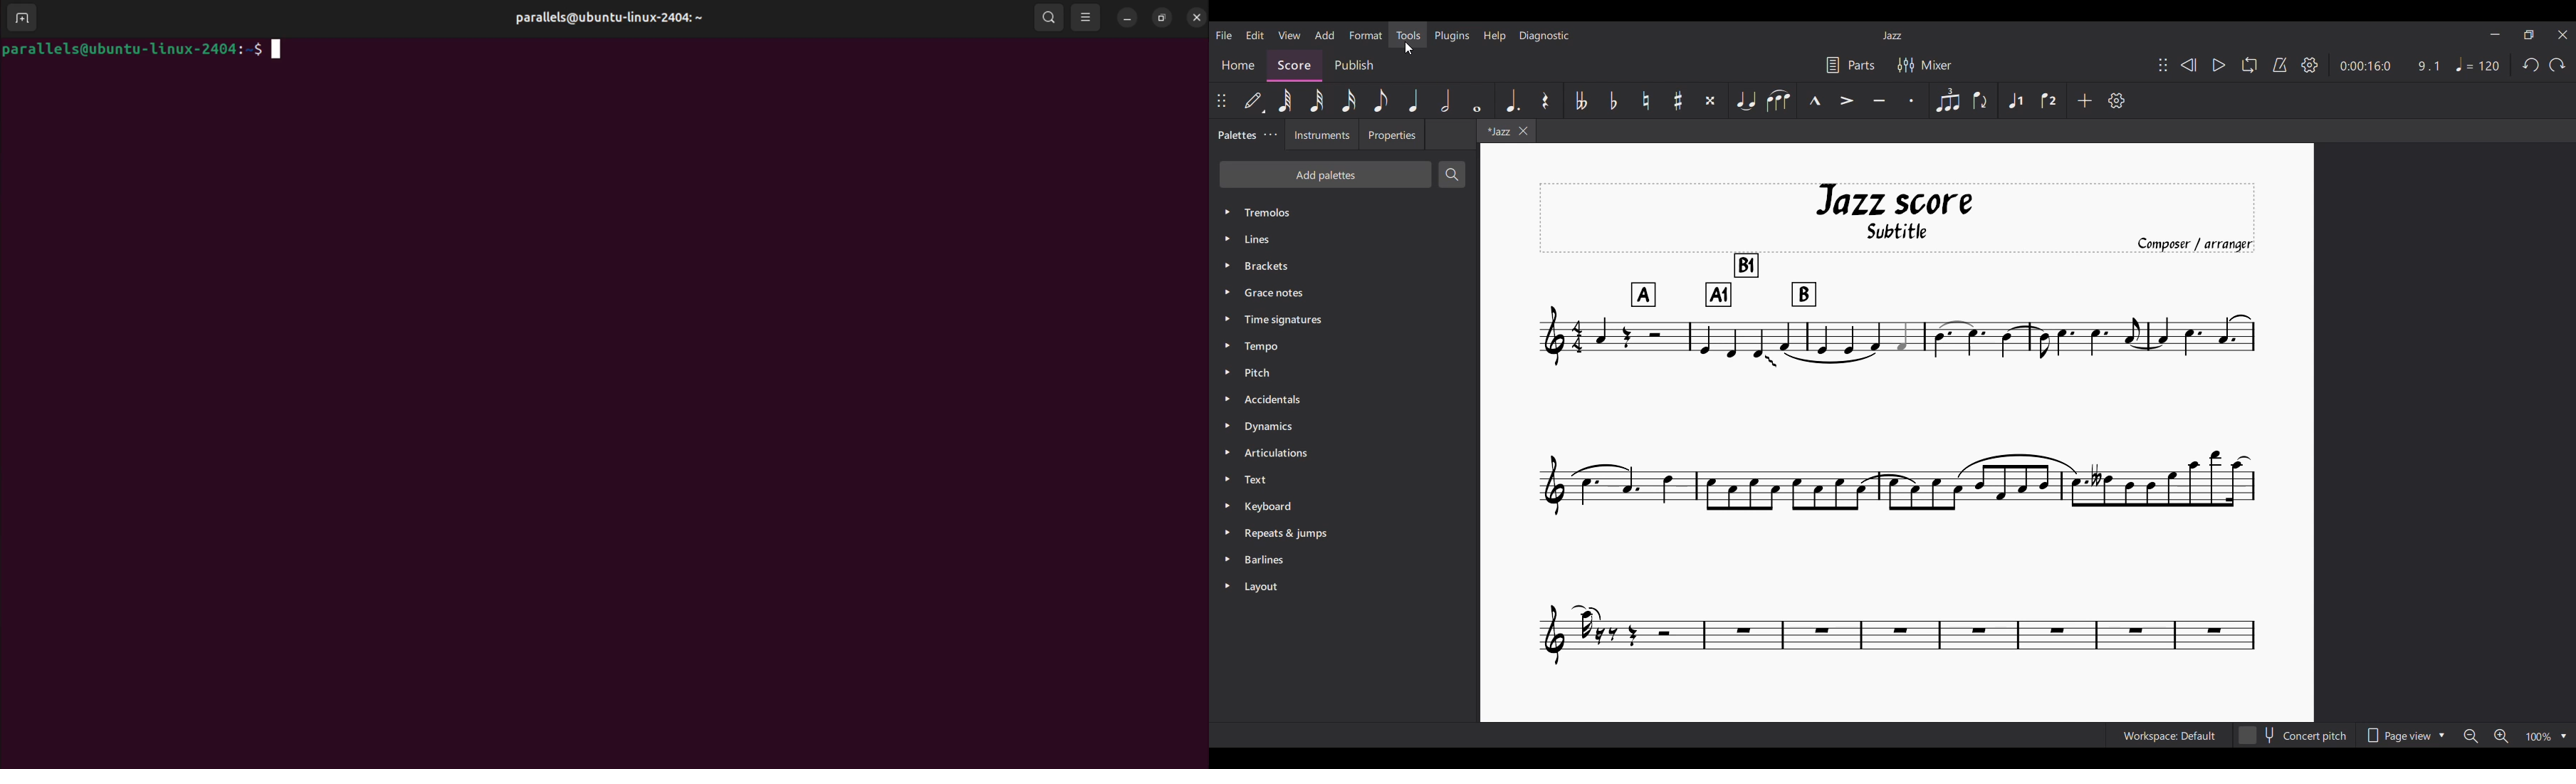 The image size is (2576, 784). Describe the element at coordinates (1221, 100) in the screenshot. I see `Change position` at that location.